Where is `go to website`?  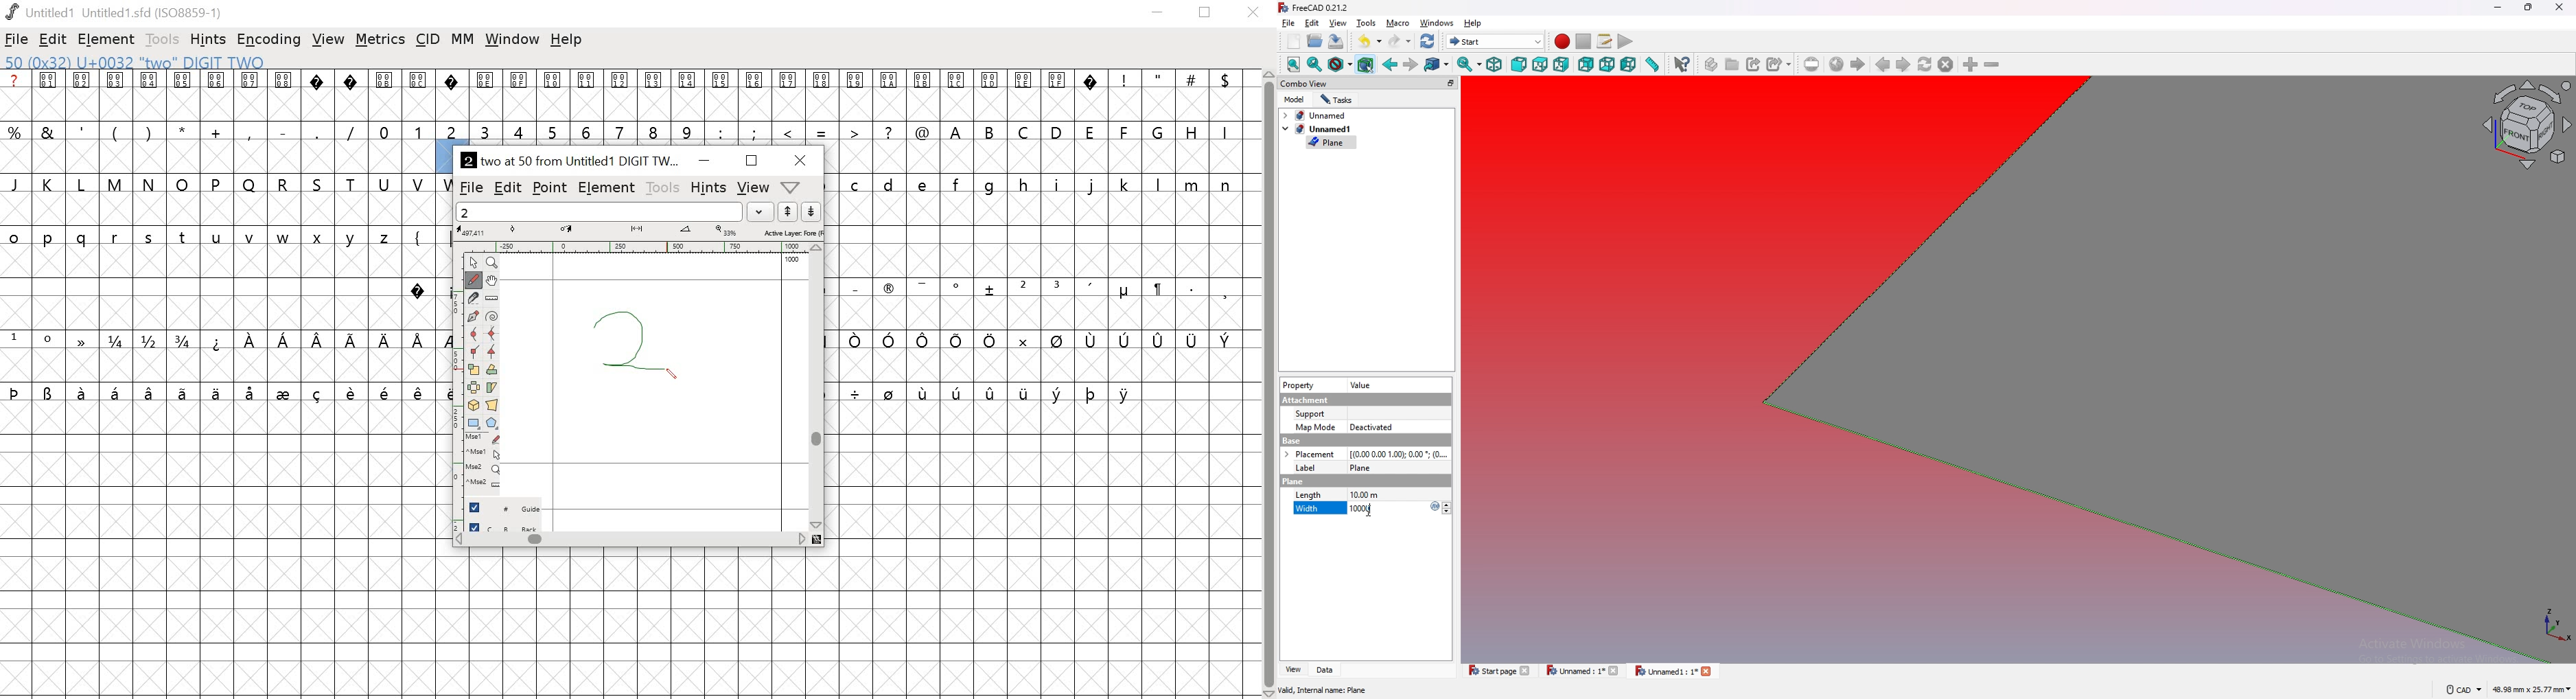 go to website is located at coordinates (1837, 65).